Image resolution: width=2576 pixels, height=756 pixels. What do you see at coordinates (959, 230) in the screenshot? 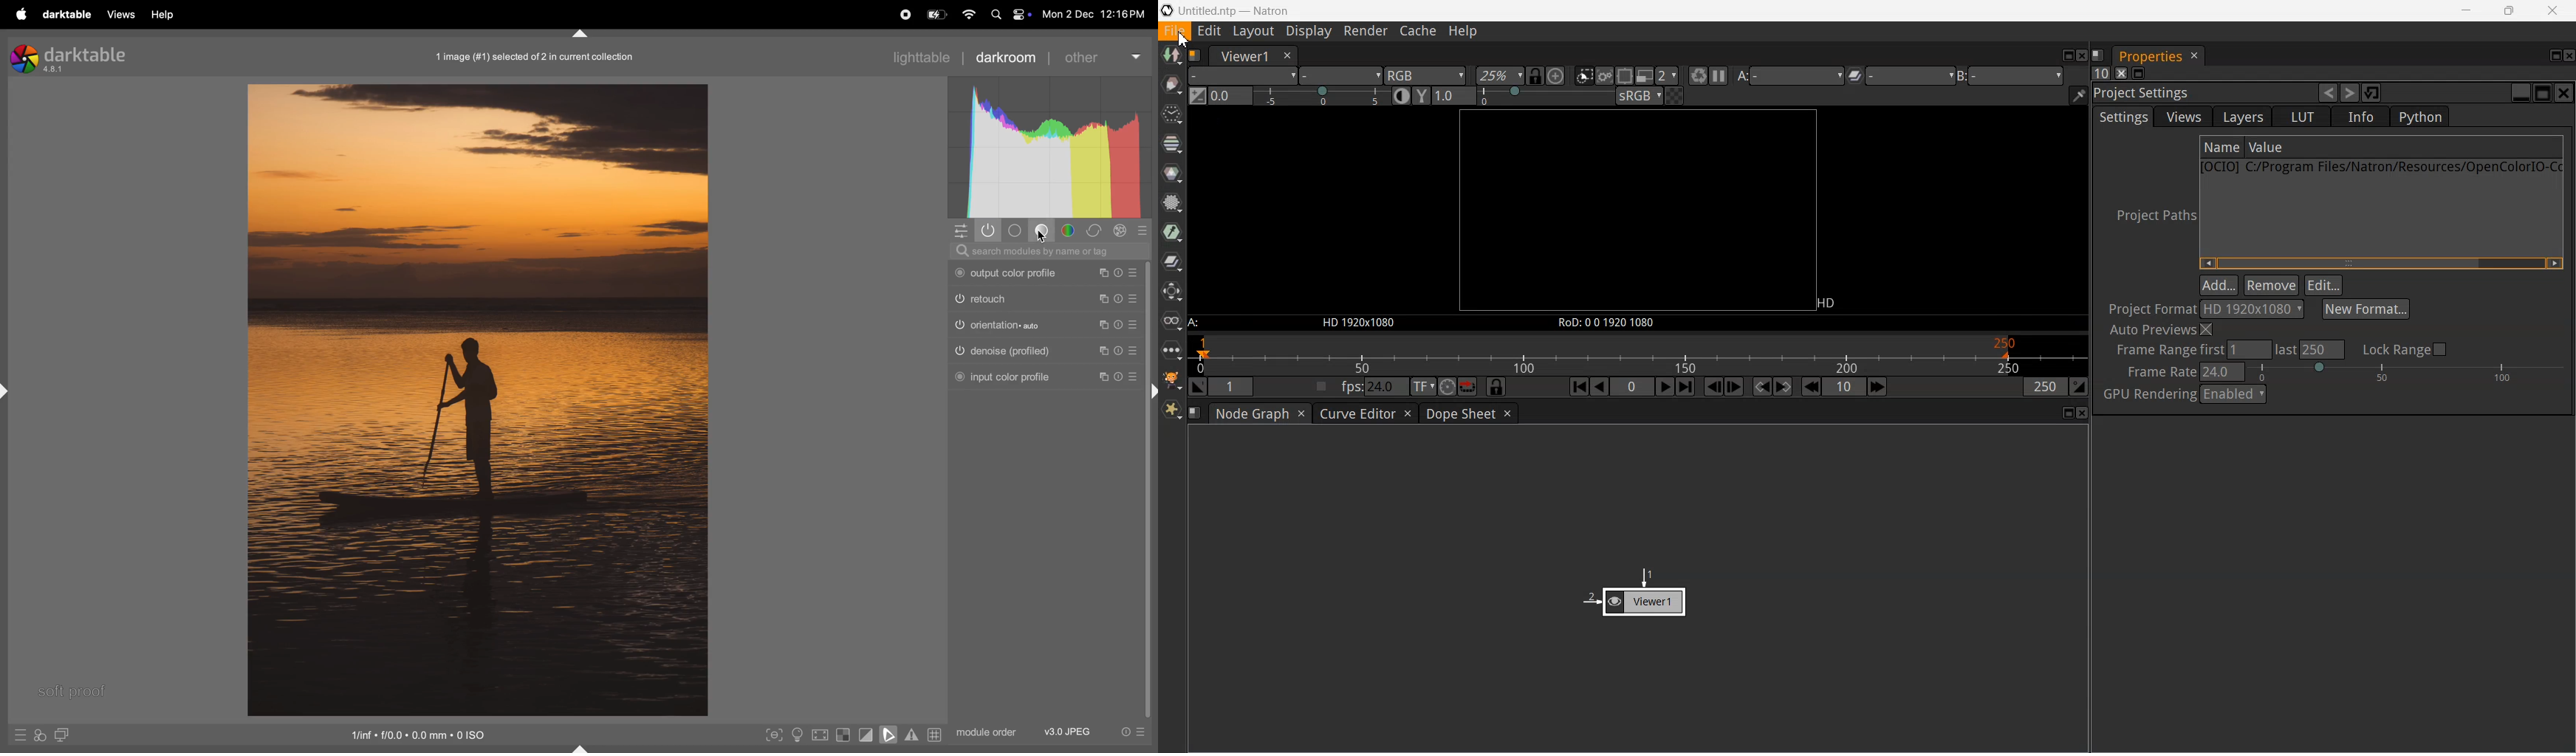
I see `quick access panel` at bounding box center [959, 230].